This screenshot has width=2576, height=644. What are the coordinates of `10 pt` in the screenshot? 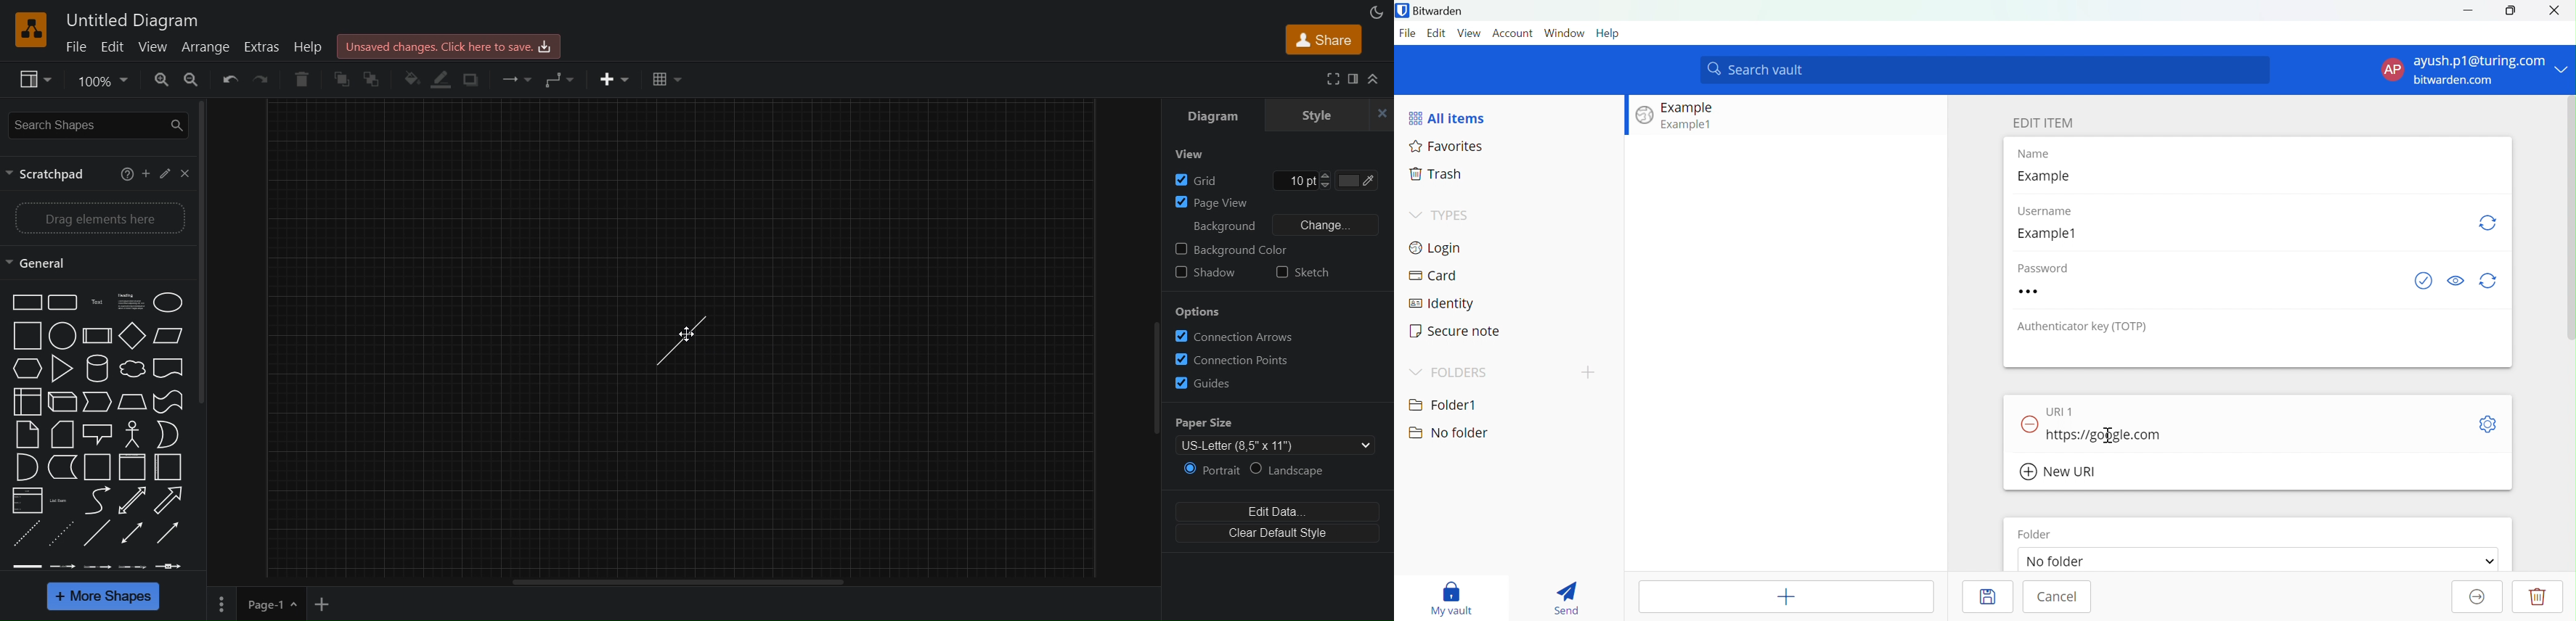 It's located at (1302, 181).